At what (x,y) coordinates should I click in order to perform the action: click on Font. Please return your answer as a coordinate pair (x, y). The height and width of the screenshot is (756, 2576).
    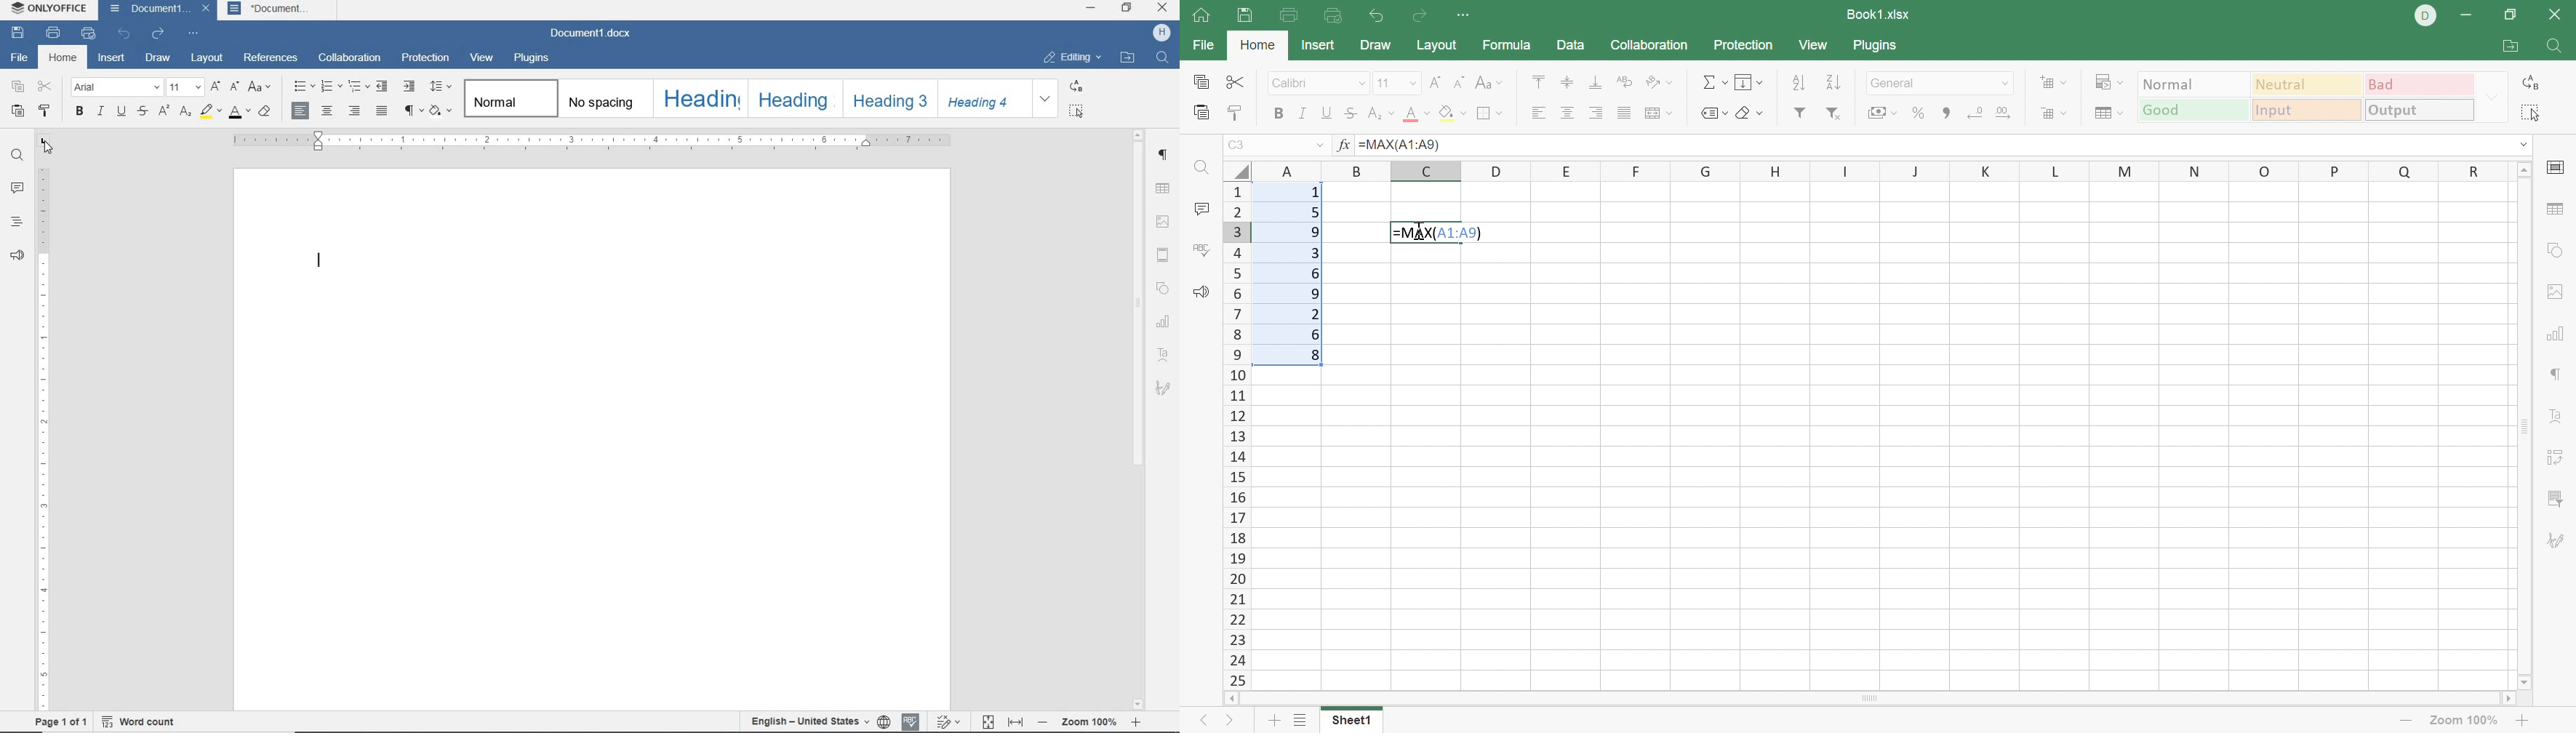
    Looking at the image, I should click on (1299, 85).